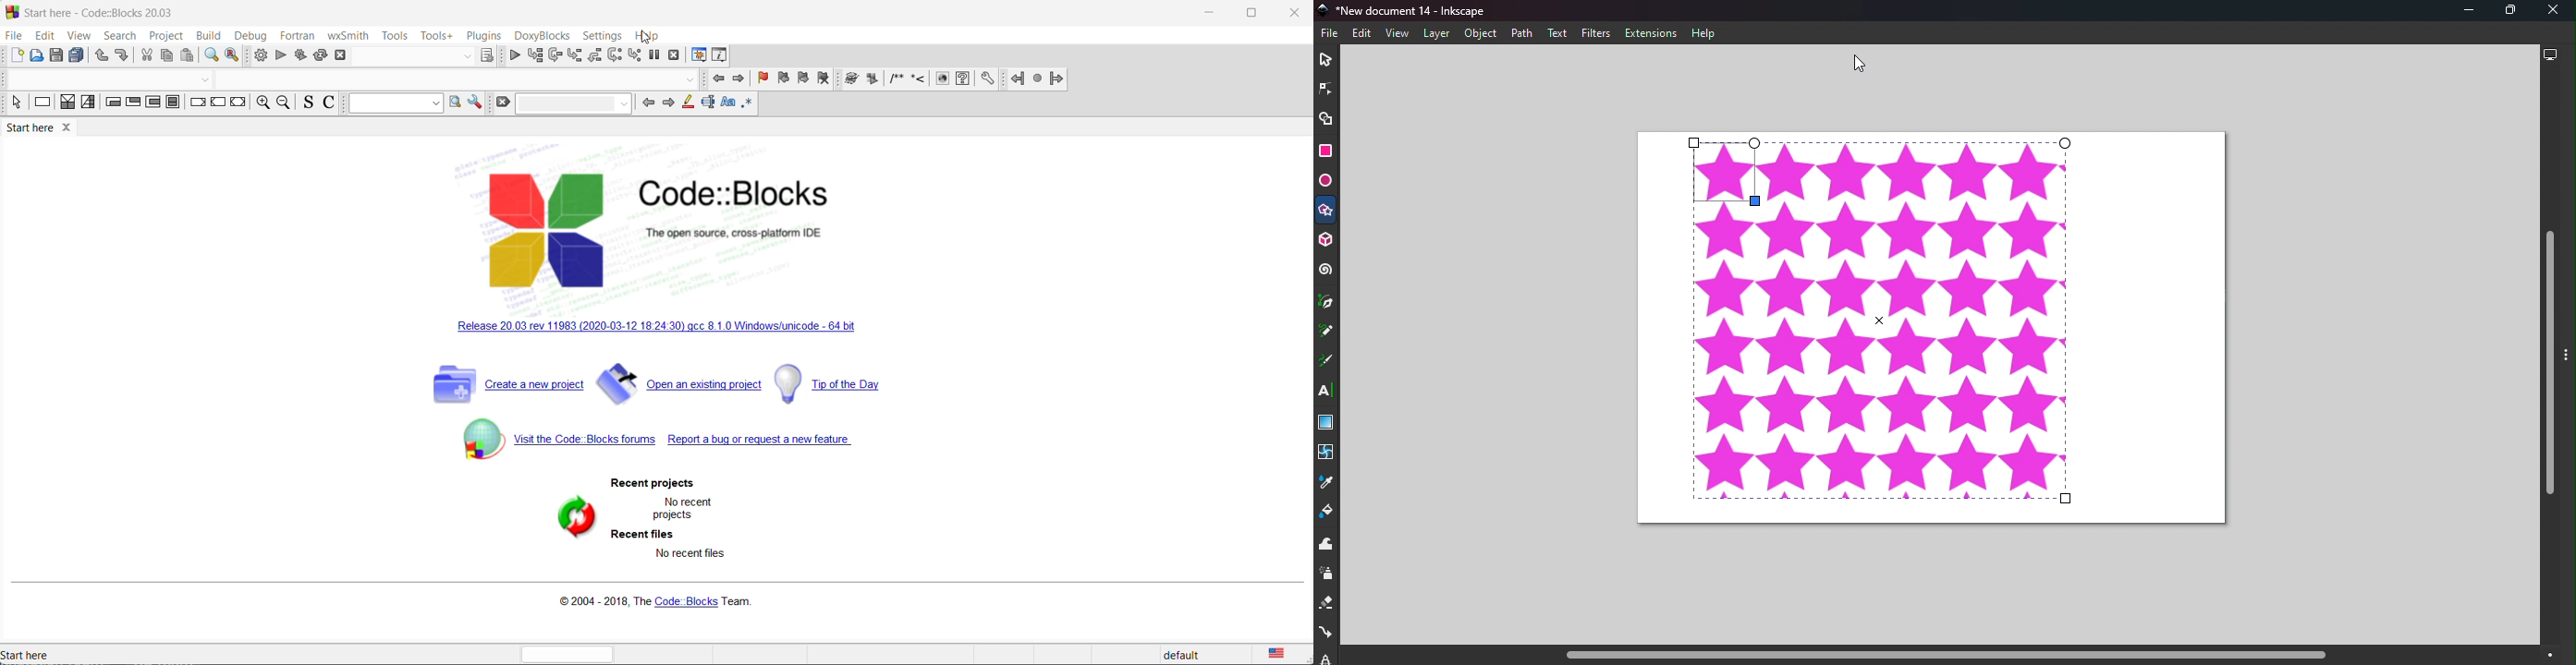 The width and height of the screenshot is (2576, 672). Describe the element at coordinates (987, 80) in the screenshot. I see `settings` at that location.